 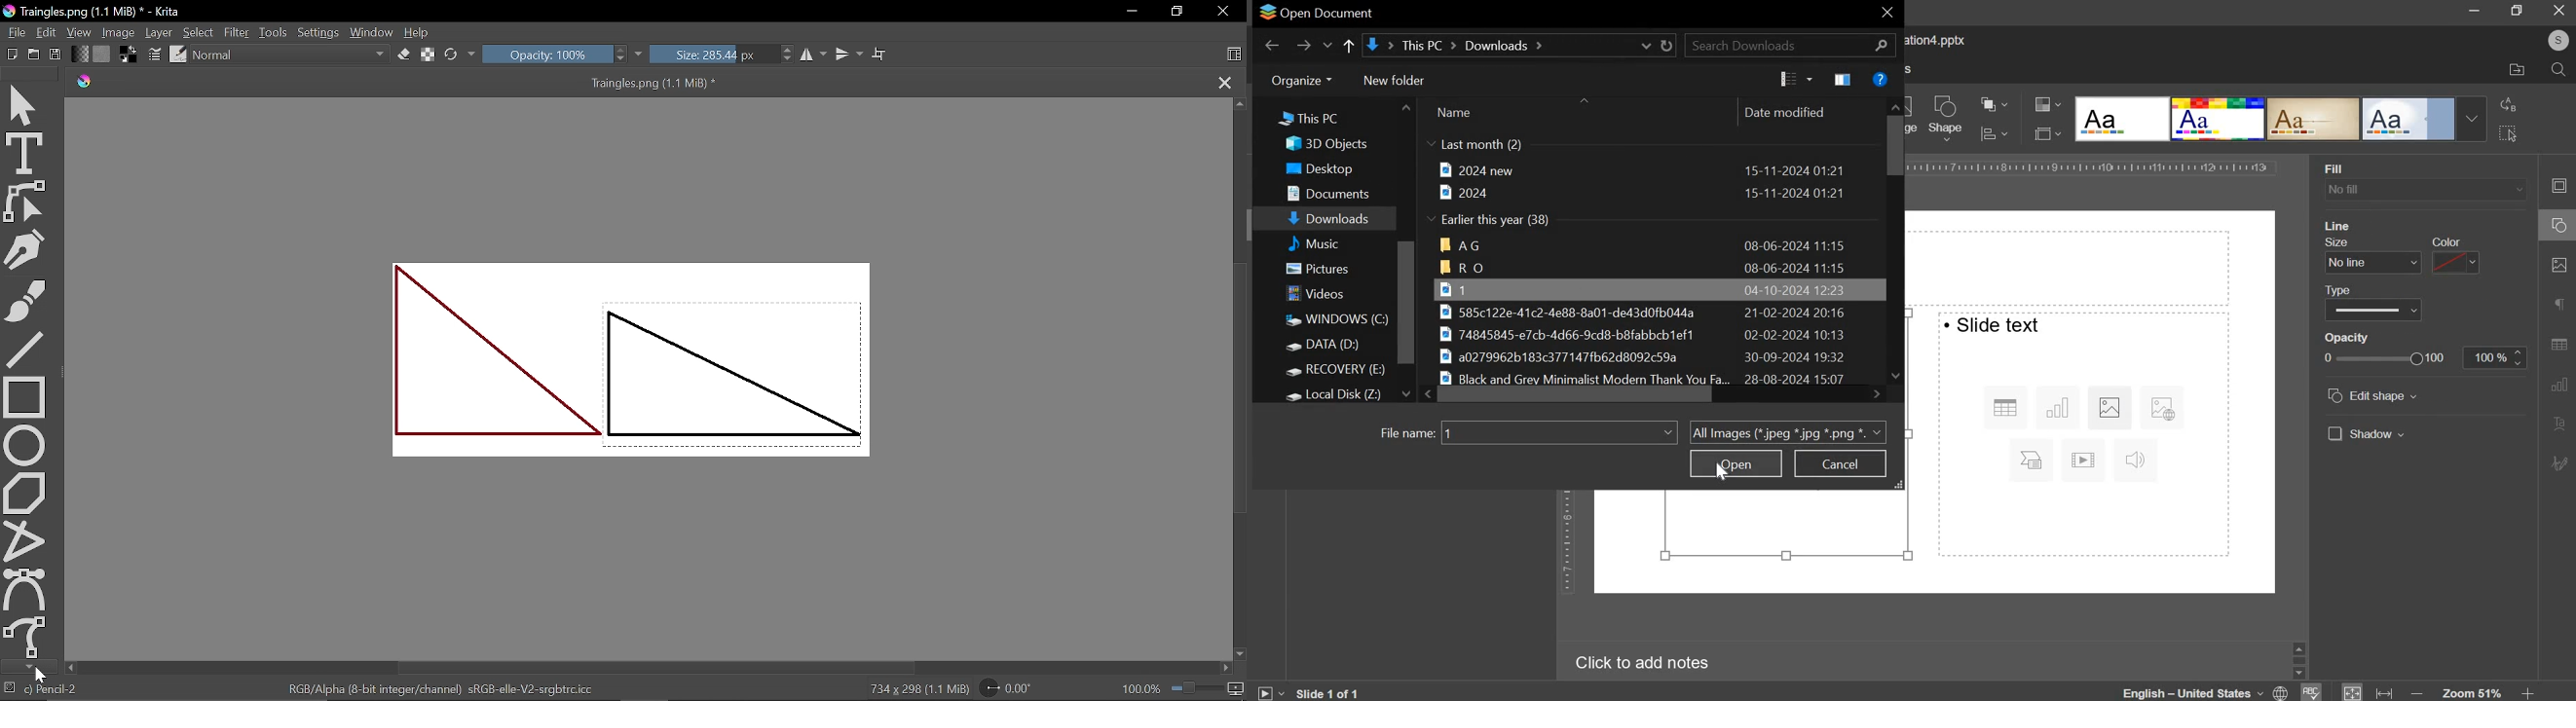 What do you see at coordinates (1301, 120) in the screenshot?
I see `this pc` at bounding box center [1301, 120].